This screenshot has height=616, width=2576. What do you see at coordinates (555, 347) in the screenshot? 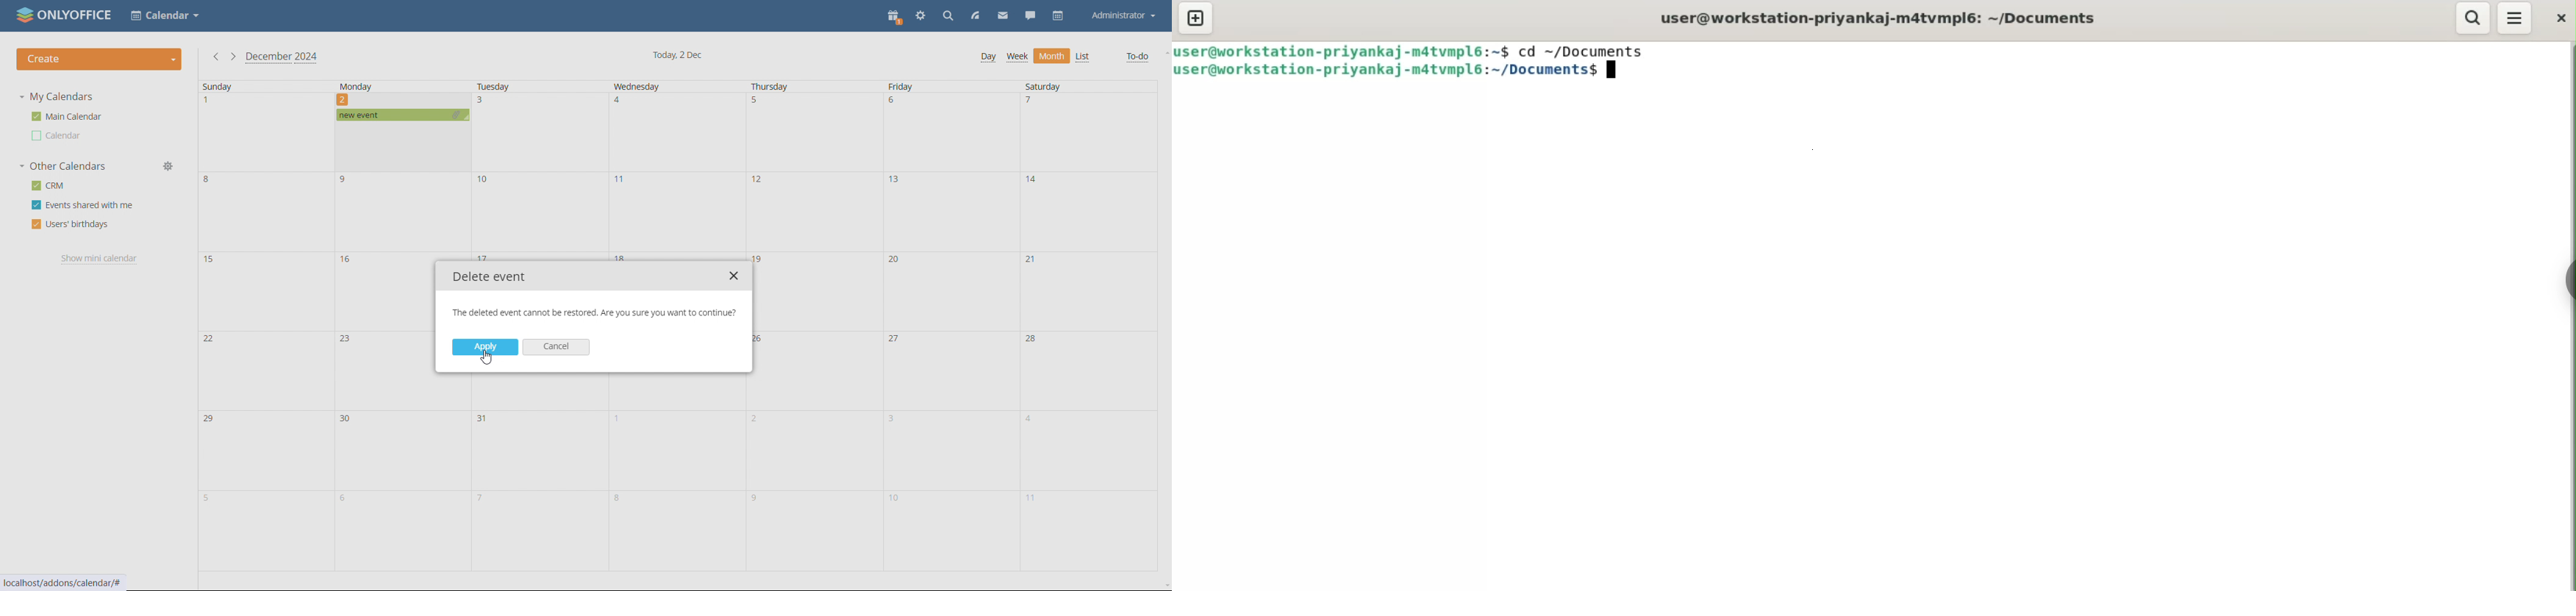
I see `Cancel` at bounding box center [555, 347].